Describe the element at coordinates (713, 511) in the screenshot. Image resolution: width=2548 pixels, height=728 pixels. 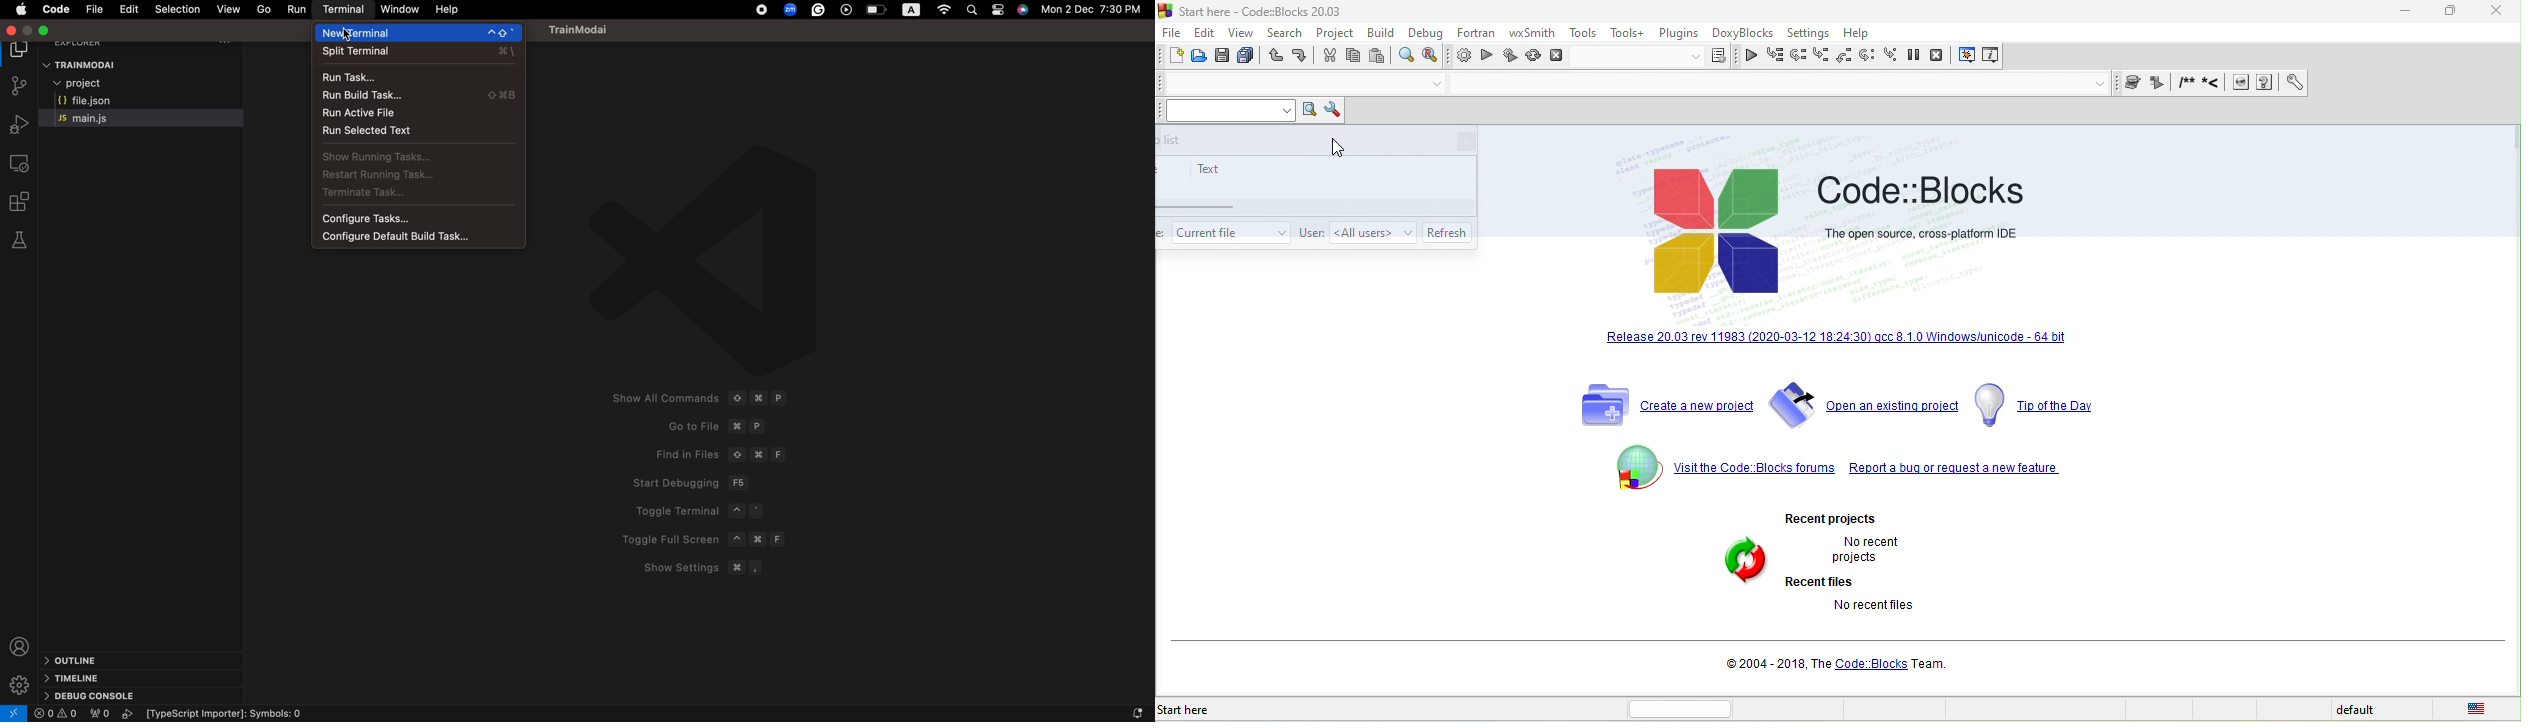
I see `Toggle Terminal` at that location.